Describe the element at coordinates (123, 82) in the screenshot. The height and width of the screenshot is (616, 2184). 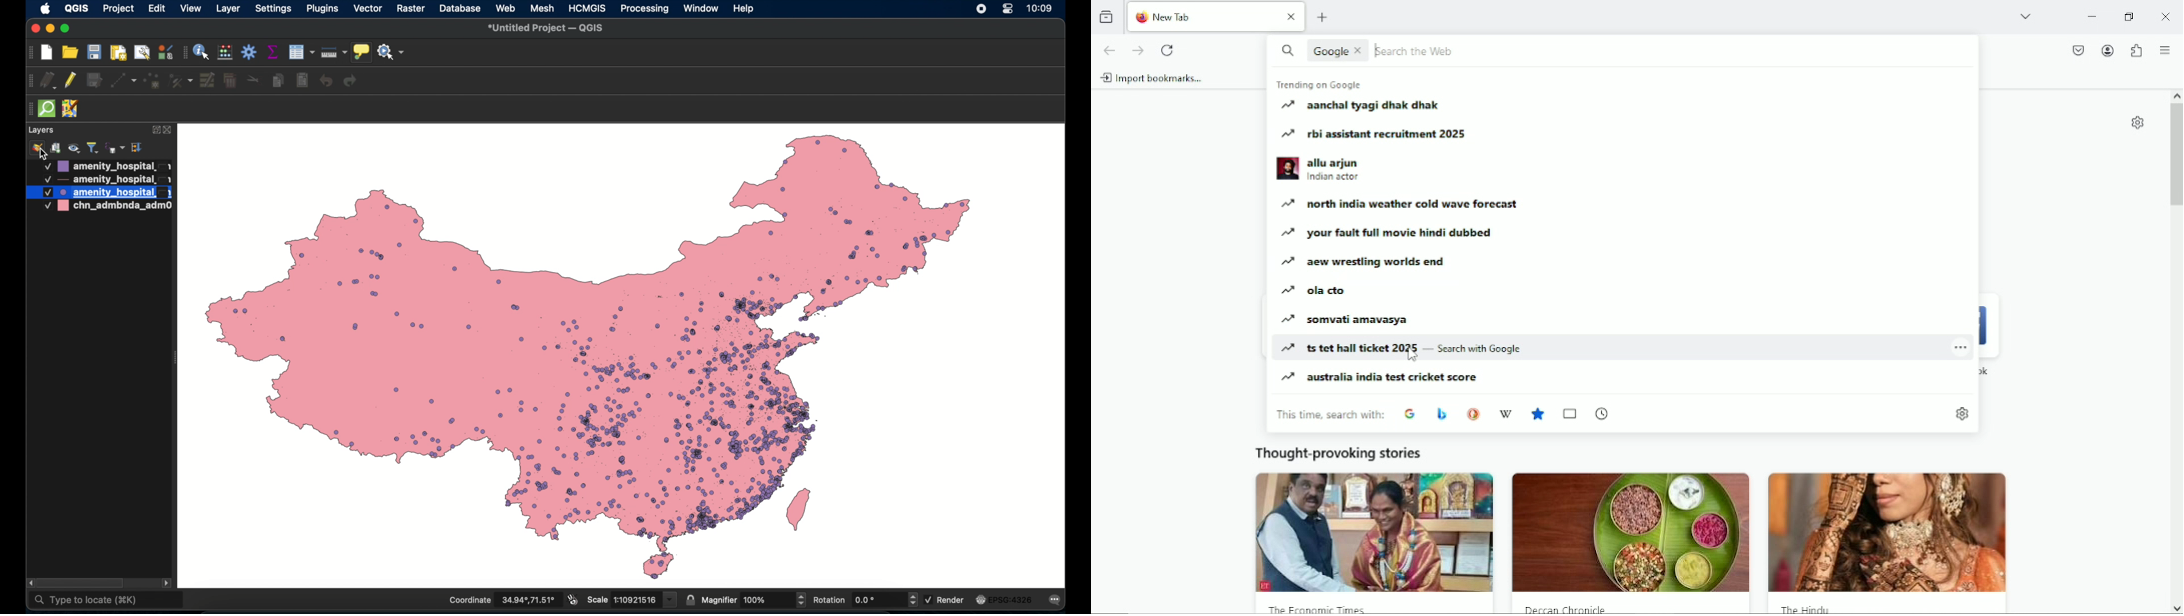
I see `digitize with segment` at that location.